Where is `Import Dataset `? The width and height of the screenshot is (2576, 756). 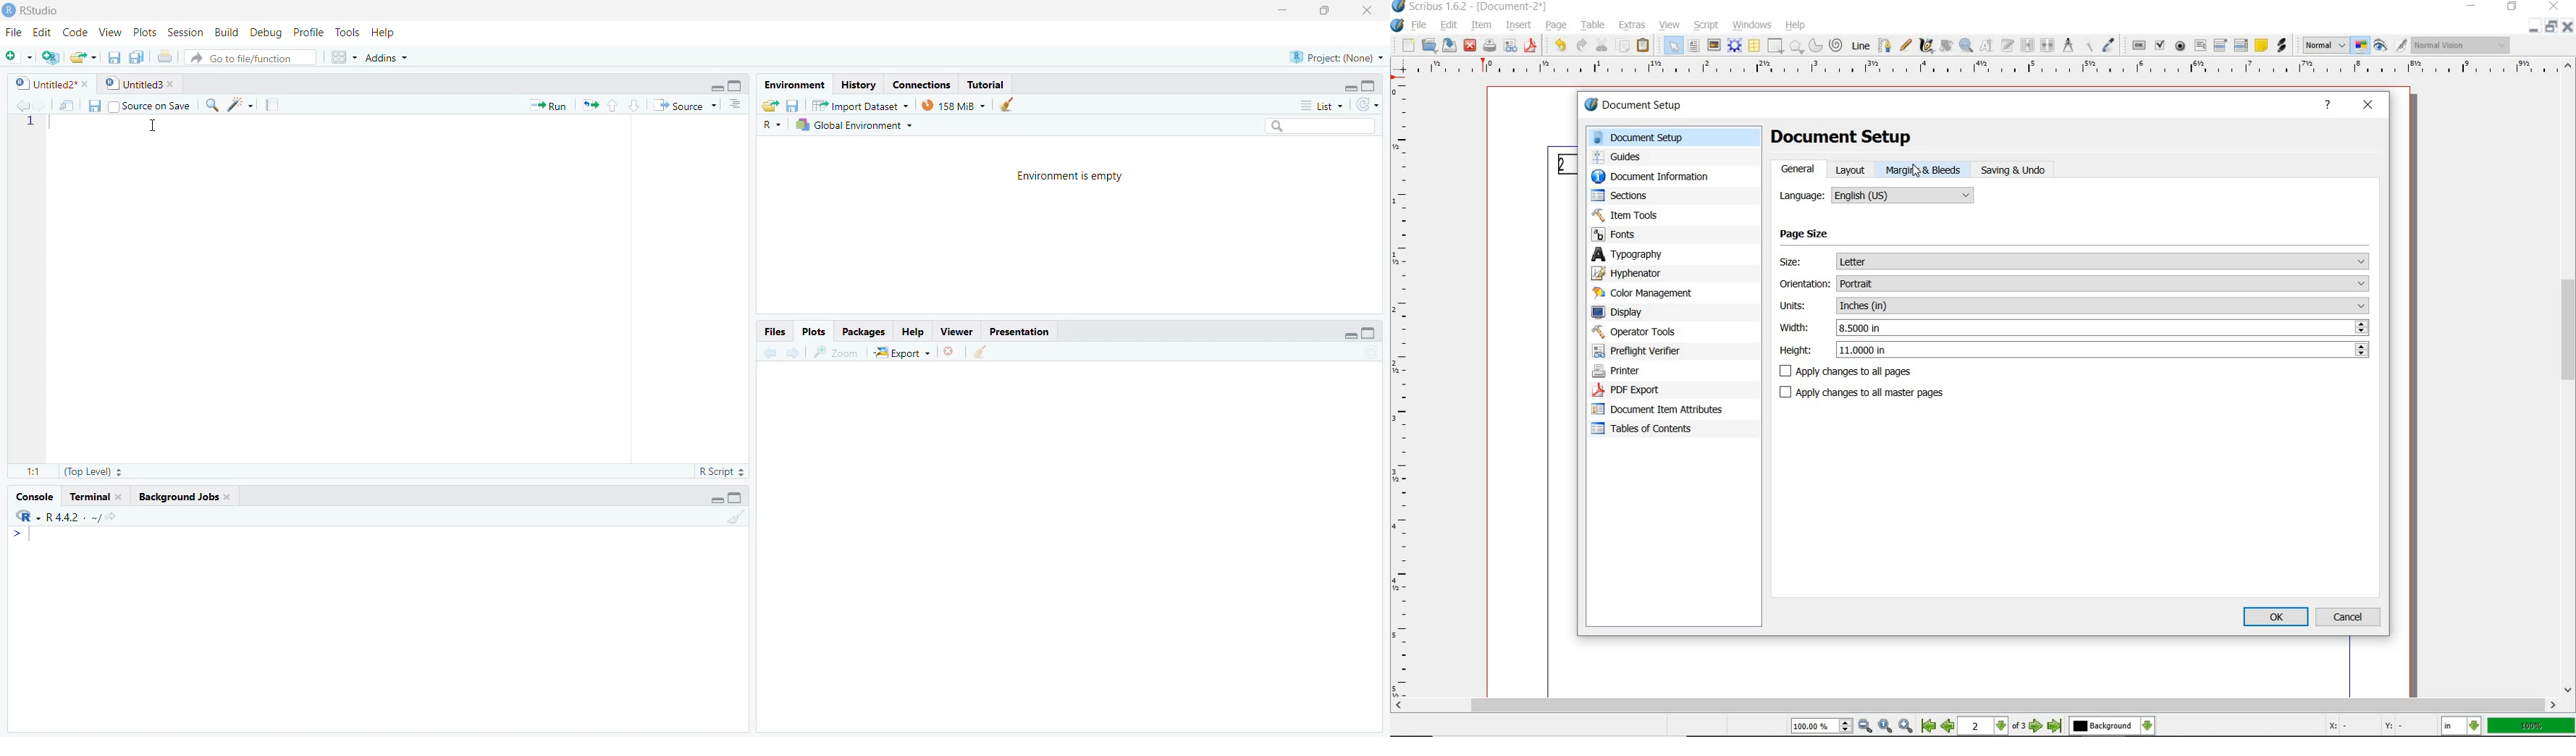 Import Dataset  is located at coordinates (865, 104).